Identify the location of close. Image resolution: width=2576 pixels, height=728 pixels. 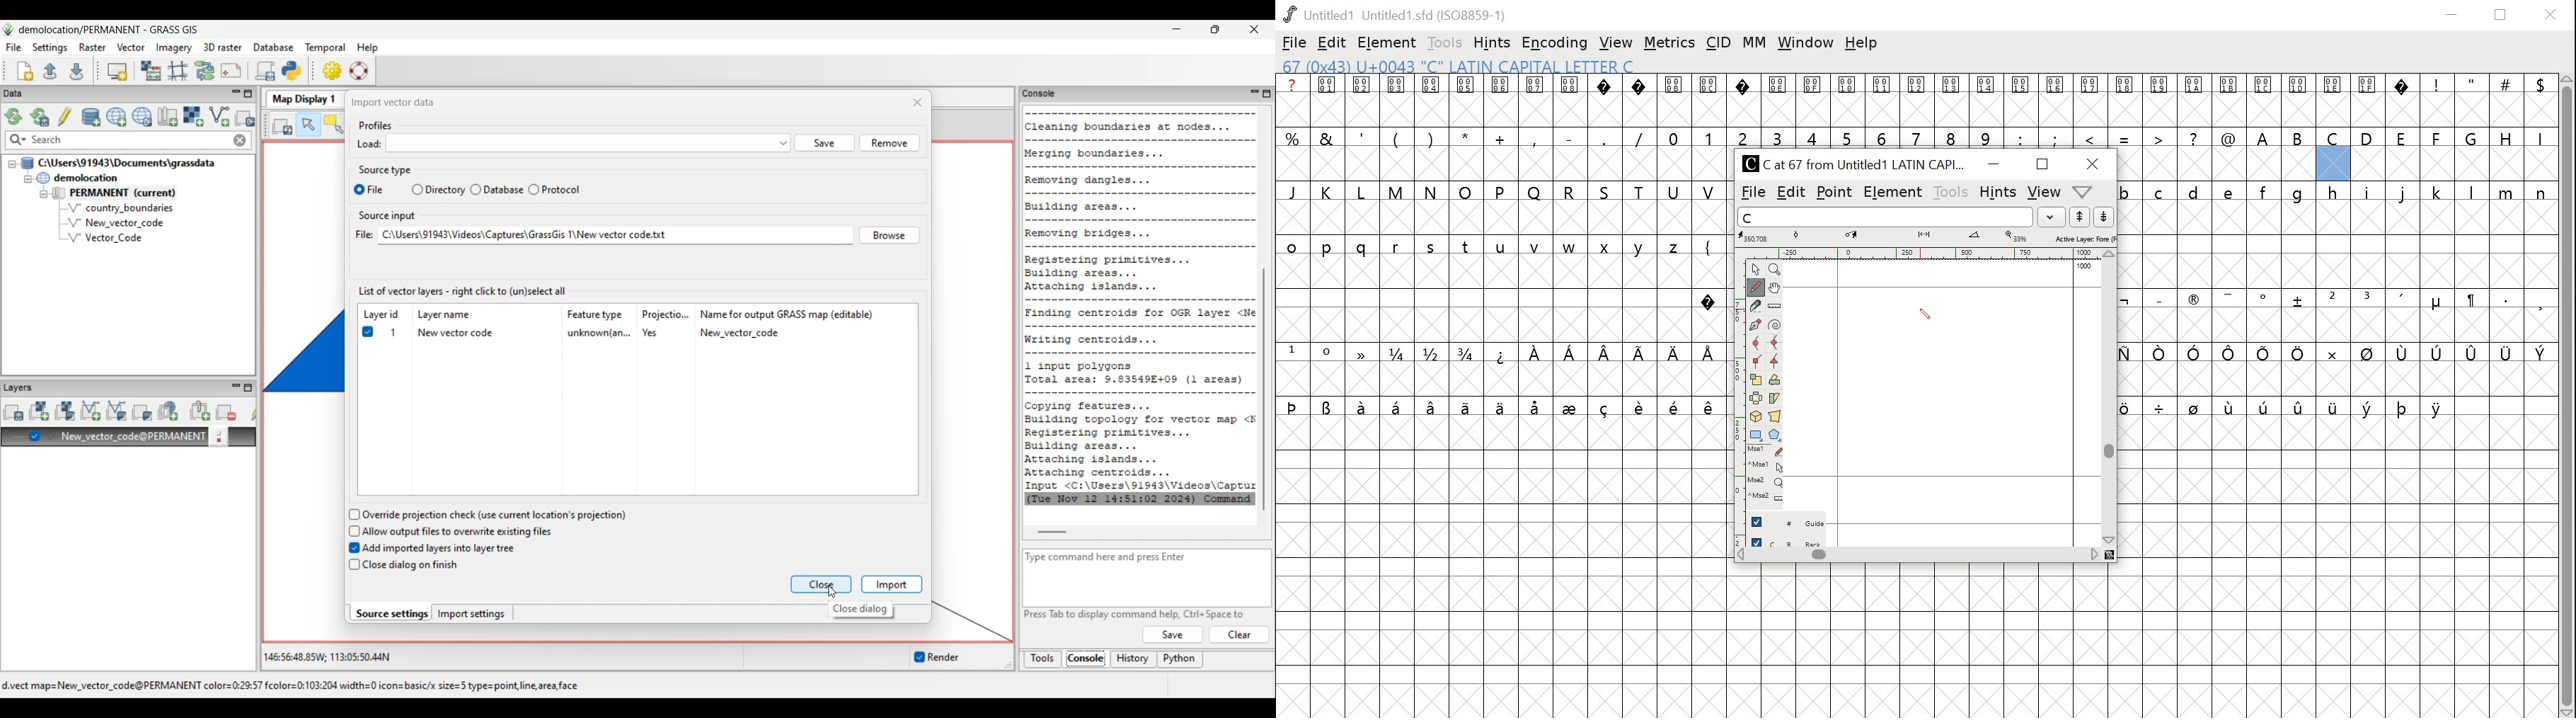
(2095, 163).